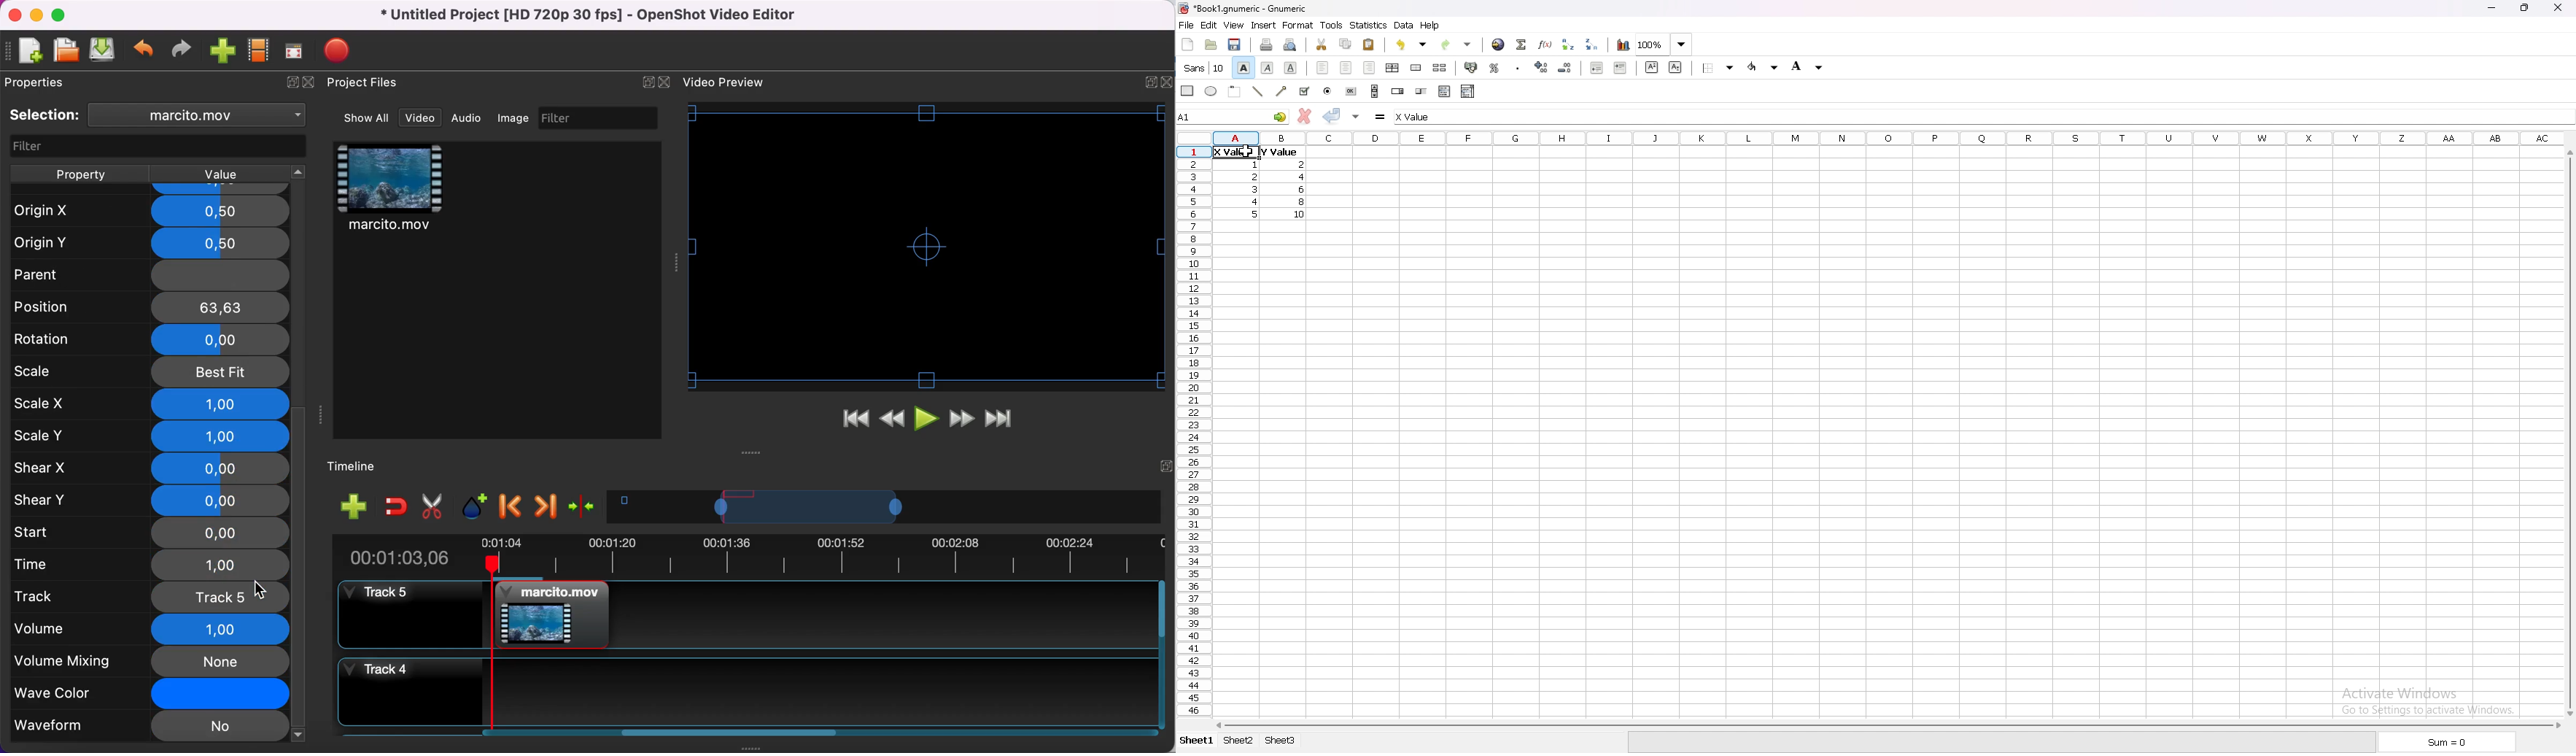 Image resolution: width=2576 pixels, height=756 pixels. I want to click on fullscreen, so click(295, 50).